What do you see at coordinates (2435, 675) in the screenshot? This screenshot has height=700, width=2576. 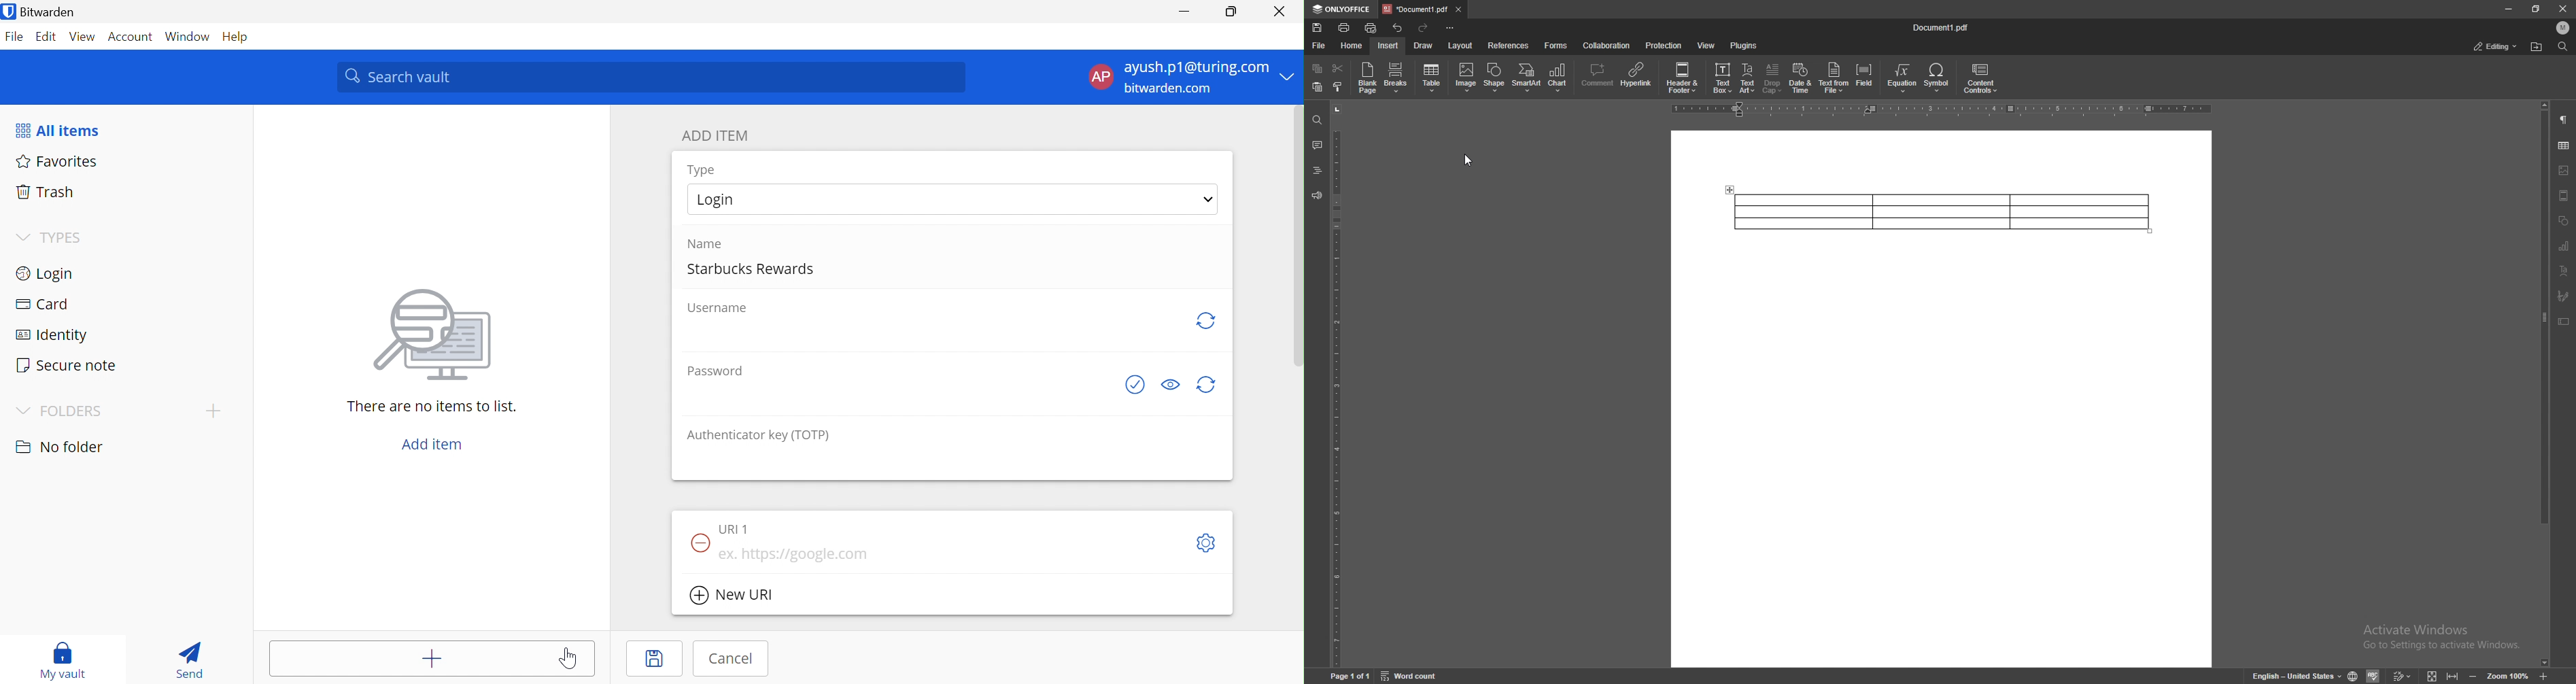 I see `fit to screen` at bounding box center [2435, 675].